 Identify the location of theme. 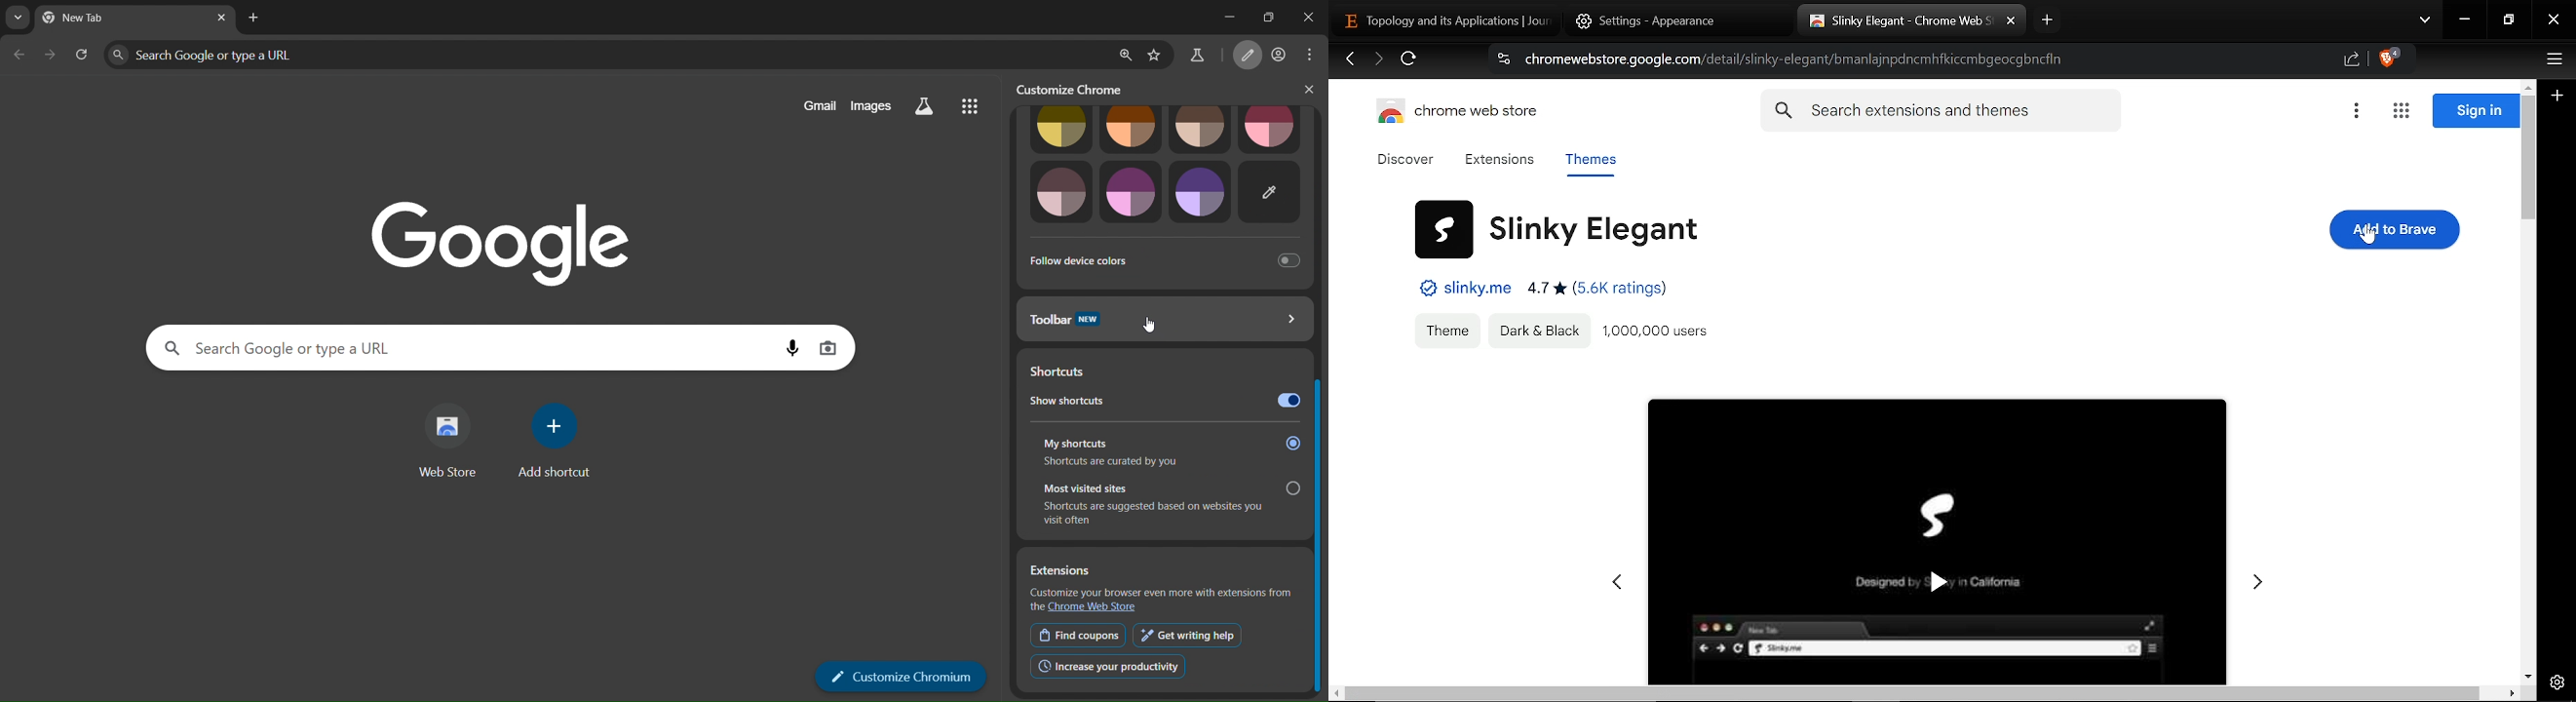
(1133, 192).